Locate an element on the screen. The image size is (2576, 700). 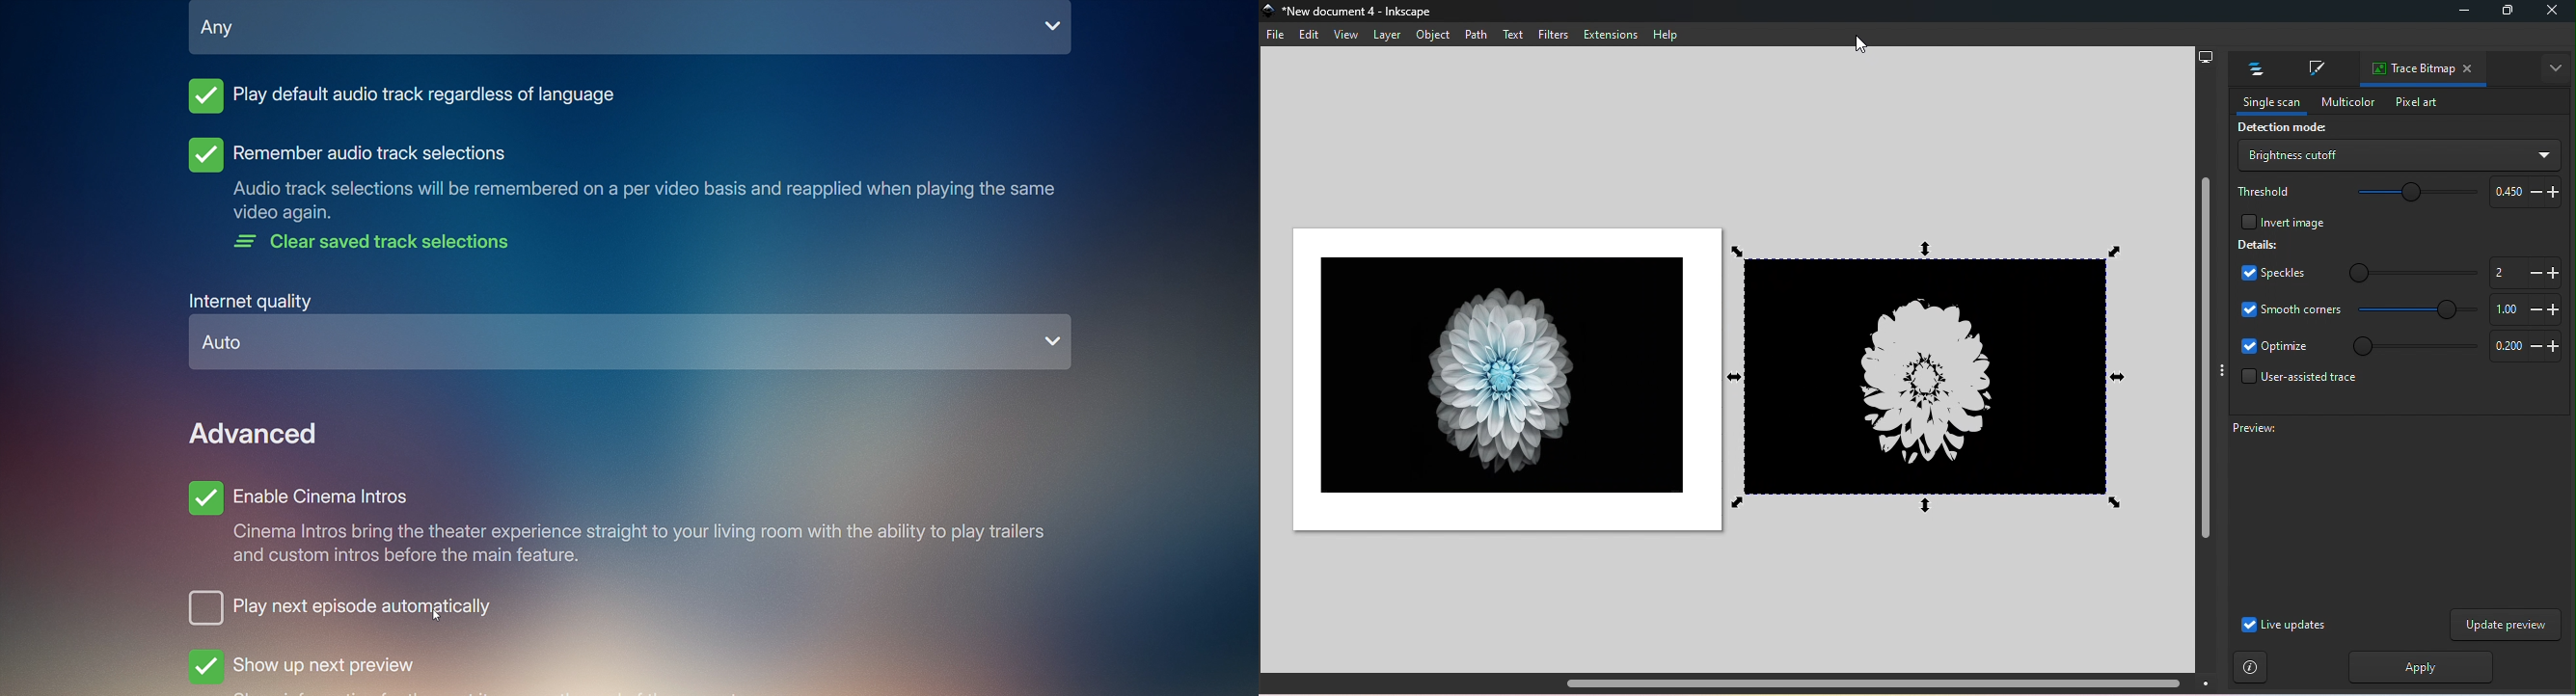
Details is located at coordinates (2259, 244).